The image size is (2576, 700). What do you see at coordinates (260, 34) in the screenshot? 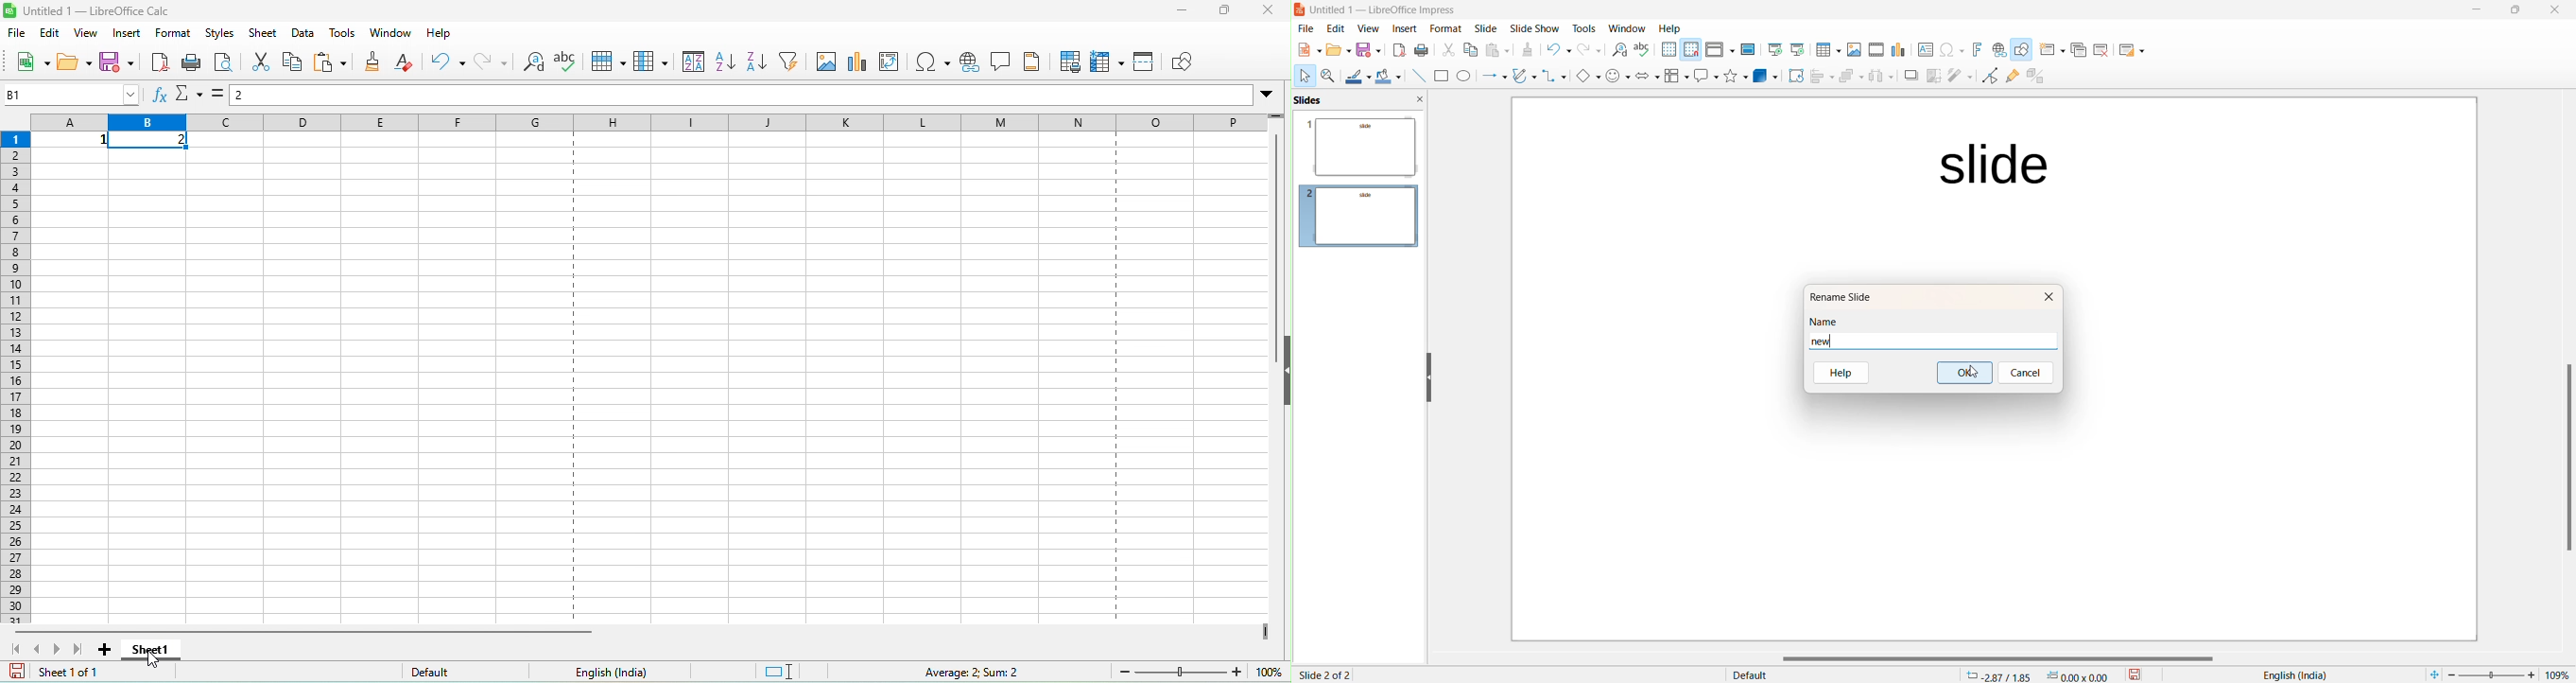
I see `sheet` at bounding box center [260, 34].